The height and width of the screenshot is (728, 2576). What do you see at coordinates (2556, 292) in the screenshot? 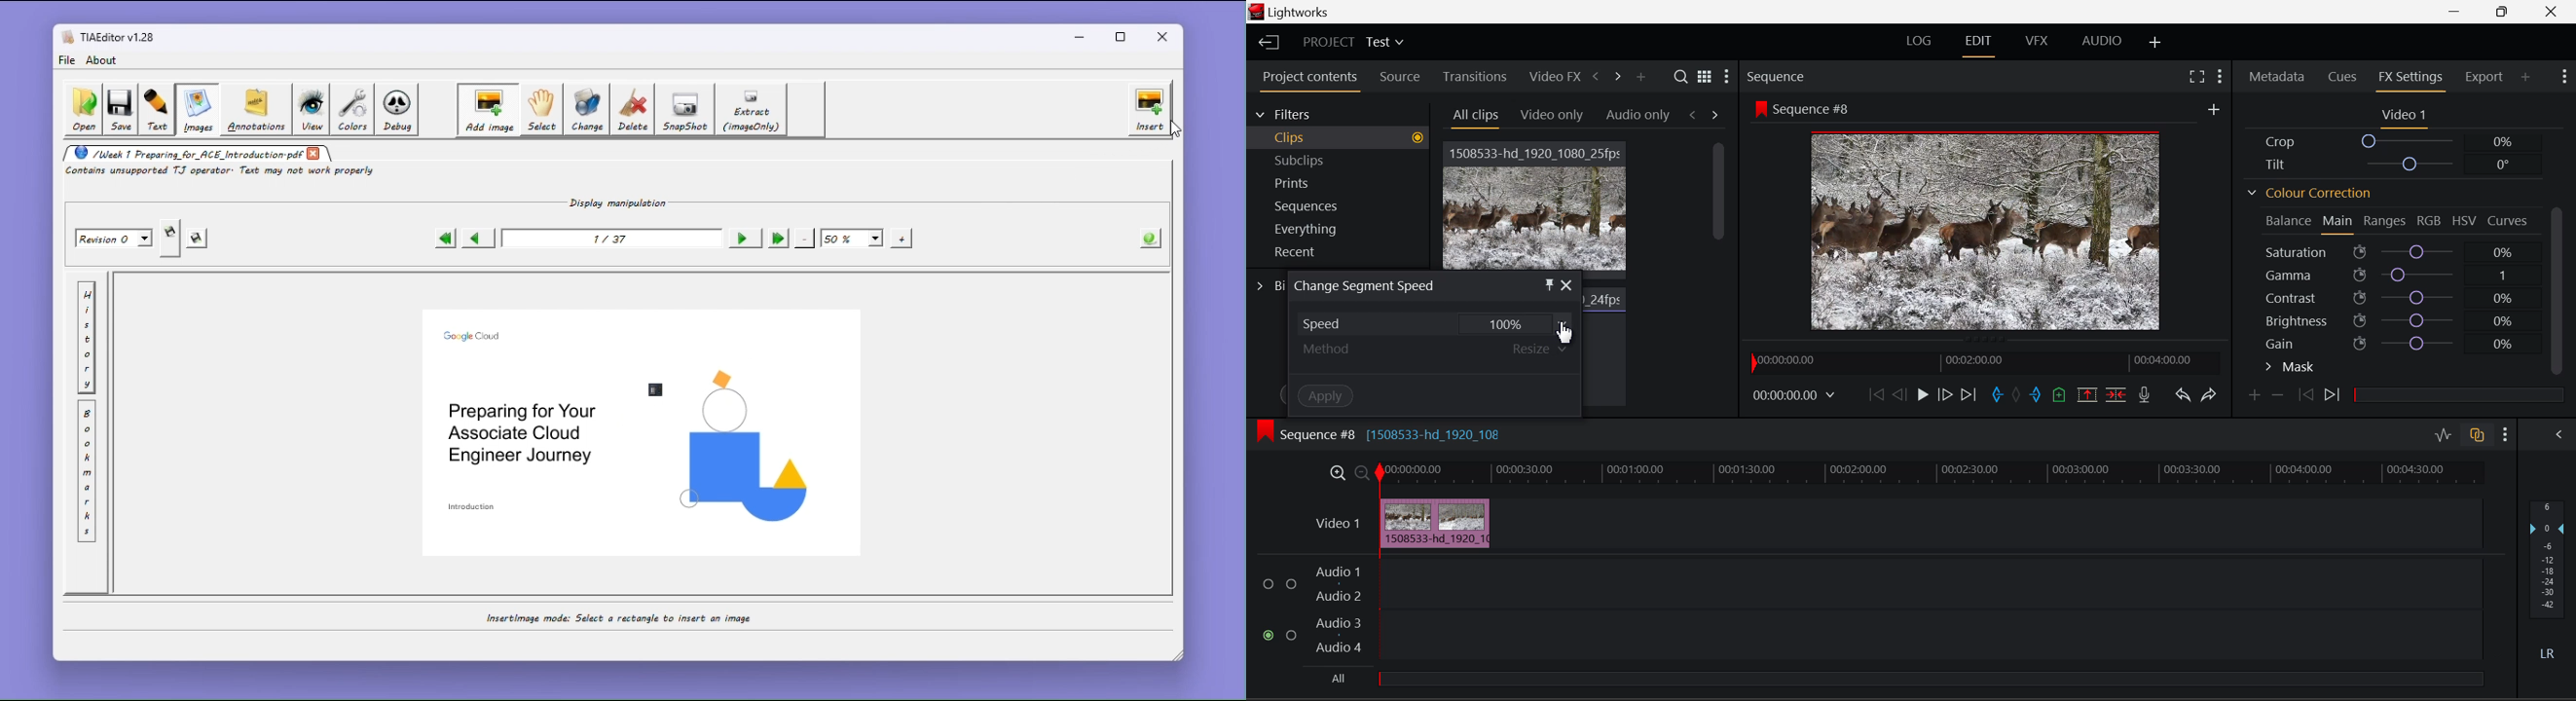
I see `Scroll Bar` at bounding box center [2556, 292].